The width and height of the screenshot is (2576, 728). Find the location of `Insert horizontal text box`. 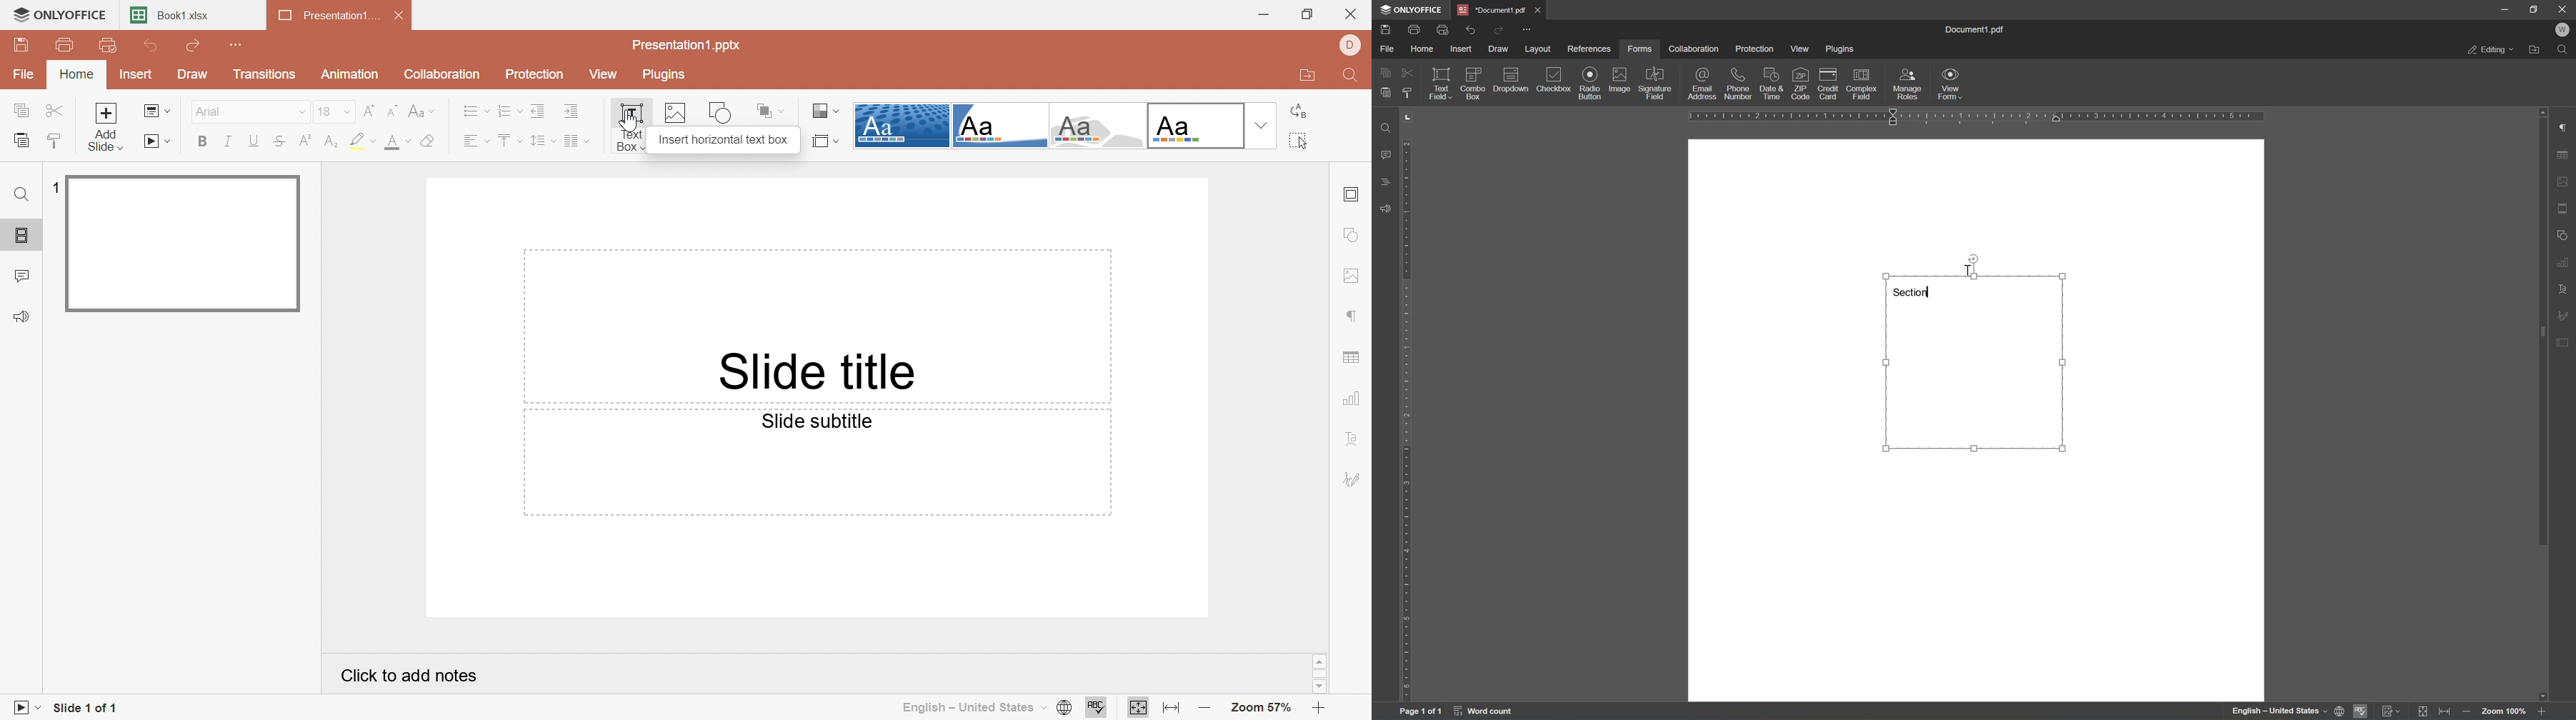

Insert horizontal text box is located at coordinates (723, 140).